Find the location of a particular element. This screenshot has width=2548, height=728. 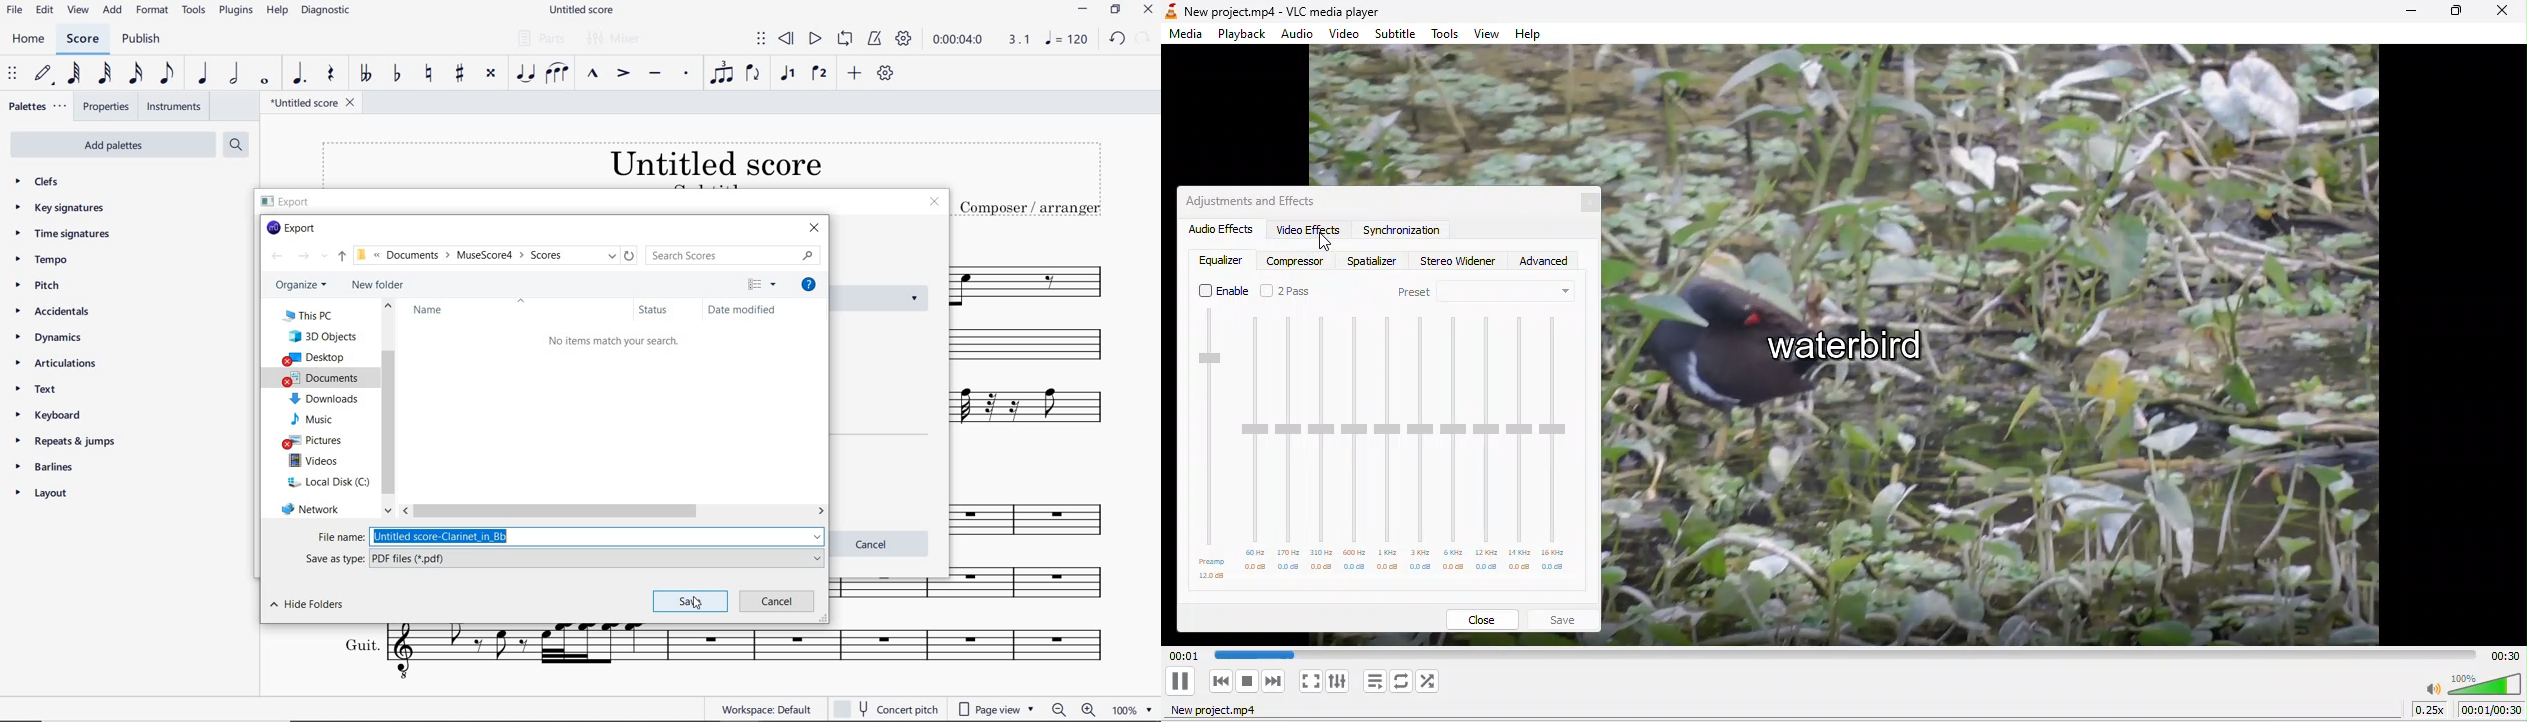

14khz volume bar is located at coordinates (1518, 446).